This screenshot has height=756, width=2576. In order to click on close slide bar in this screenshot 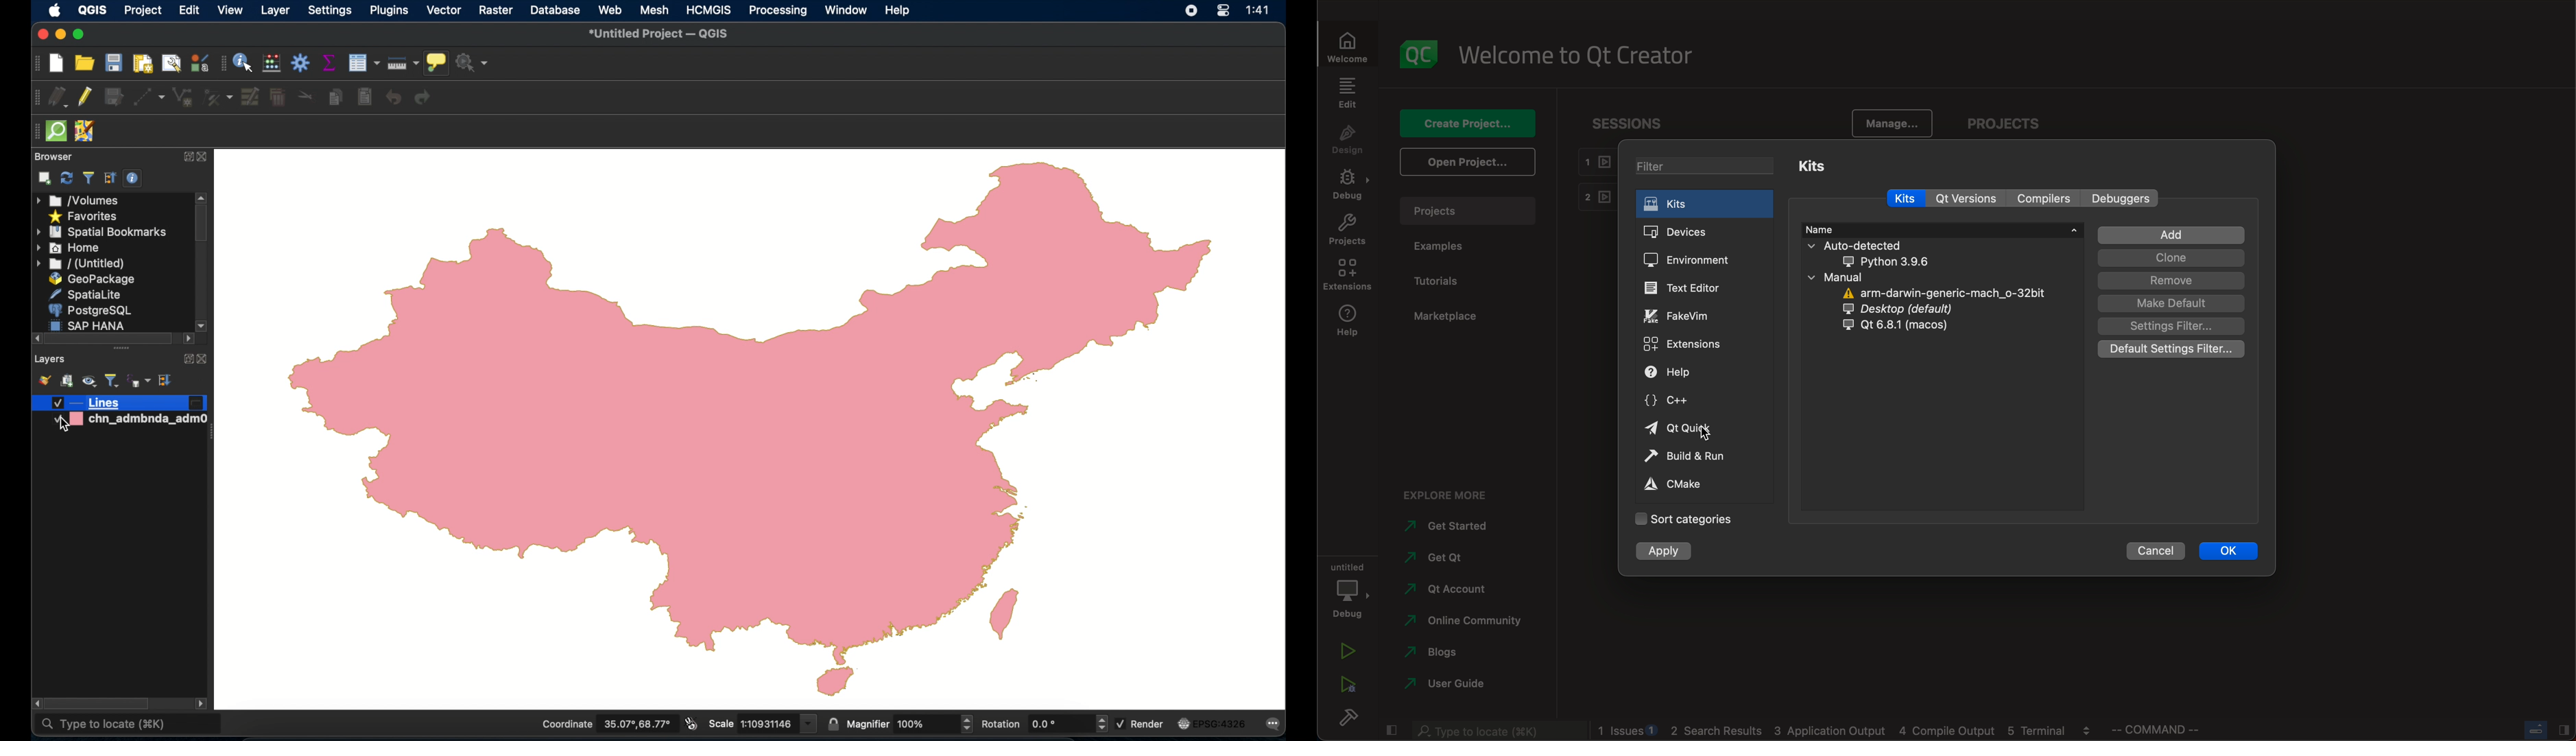, I will do `click(1391, 729)`.